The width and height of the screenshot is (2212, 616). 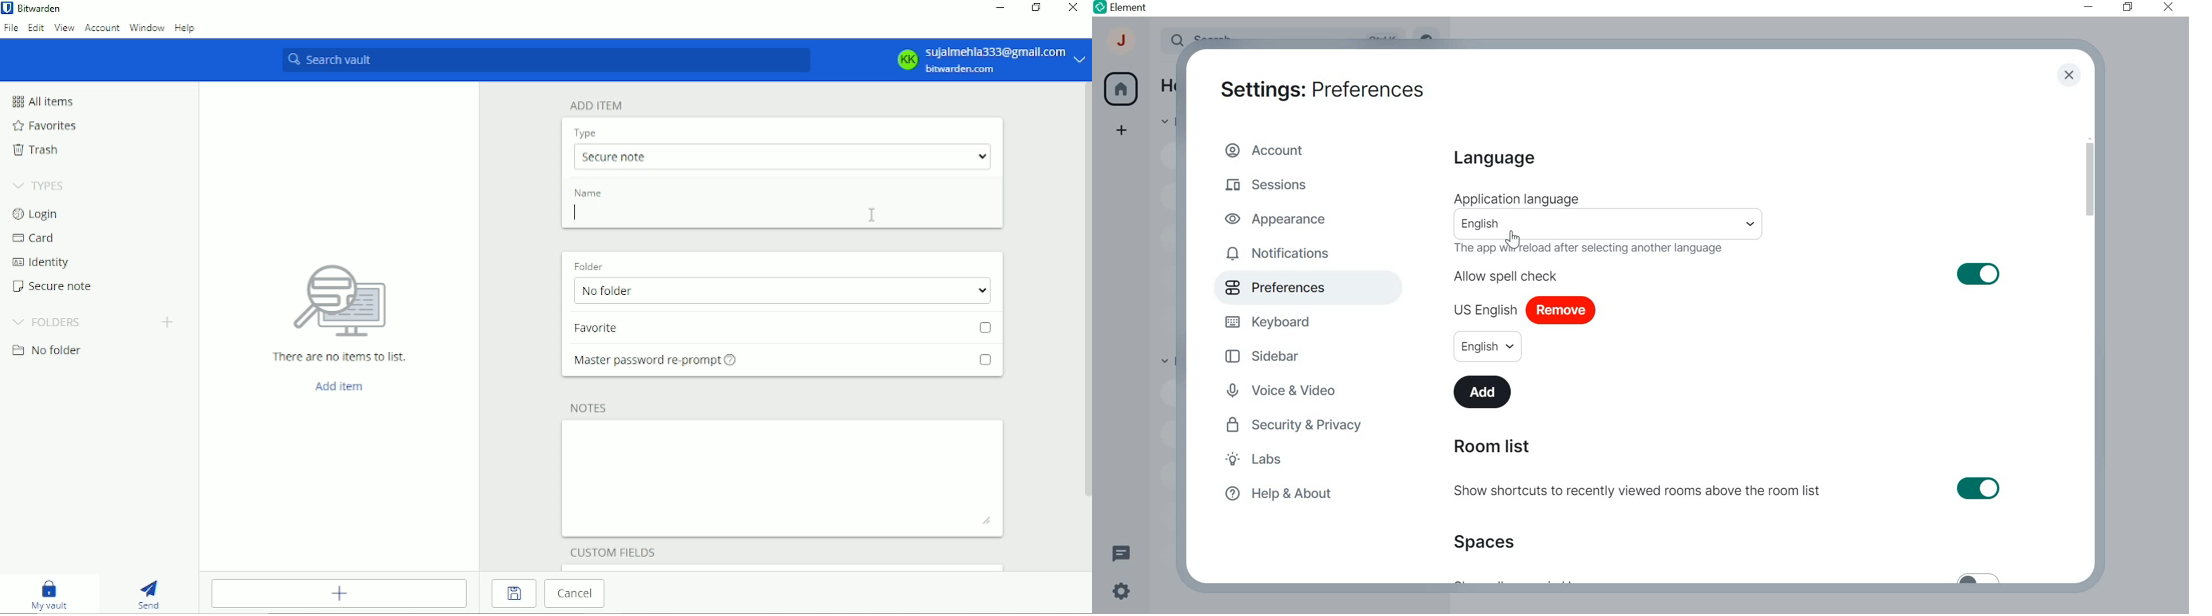 What do you see at coordinates (1268, 149) in the screenshot?
I see `ACCOUNT` at bounding box center [1268, 149].